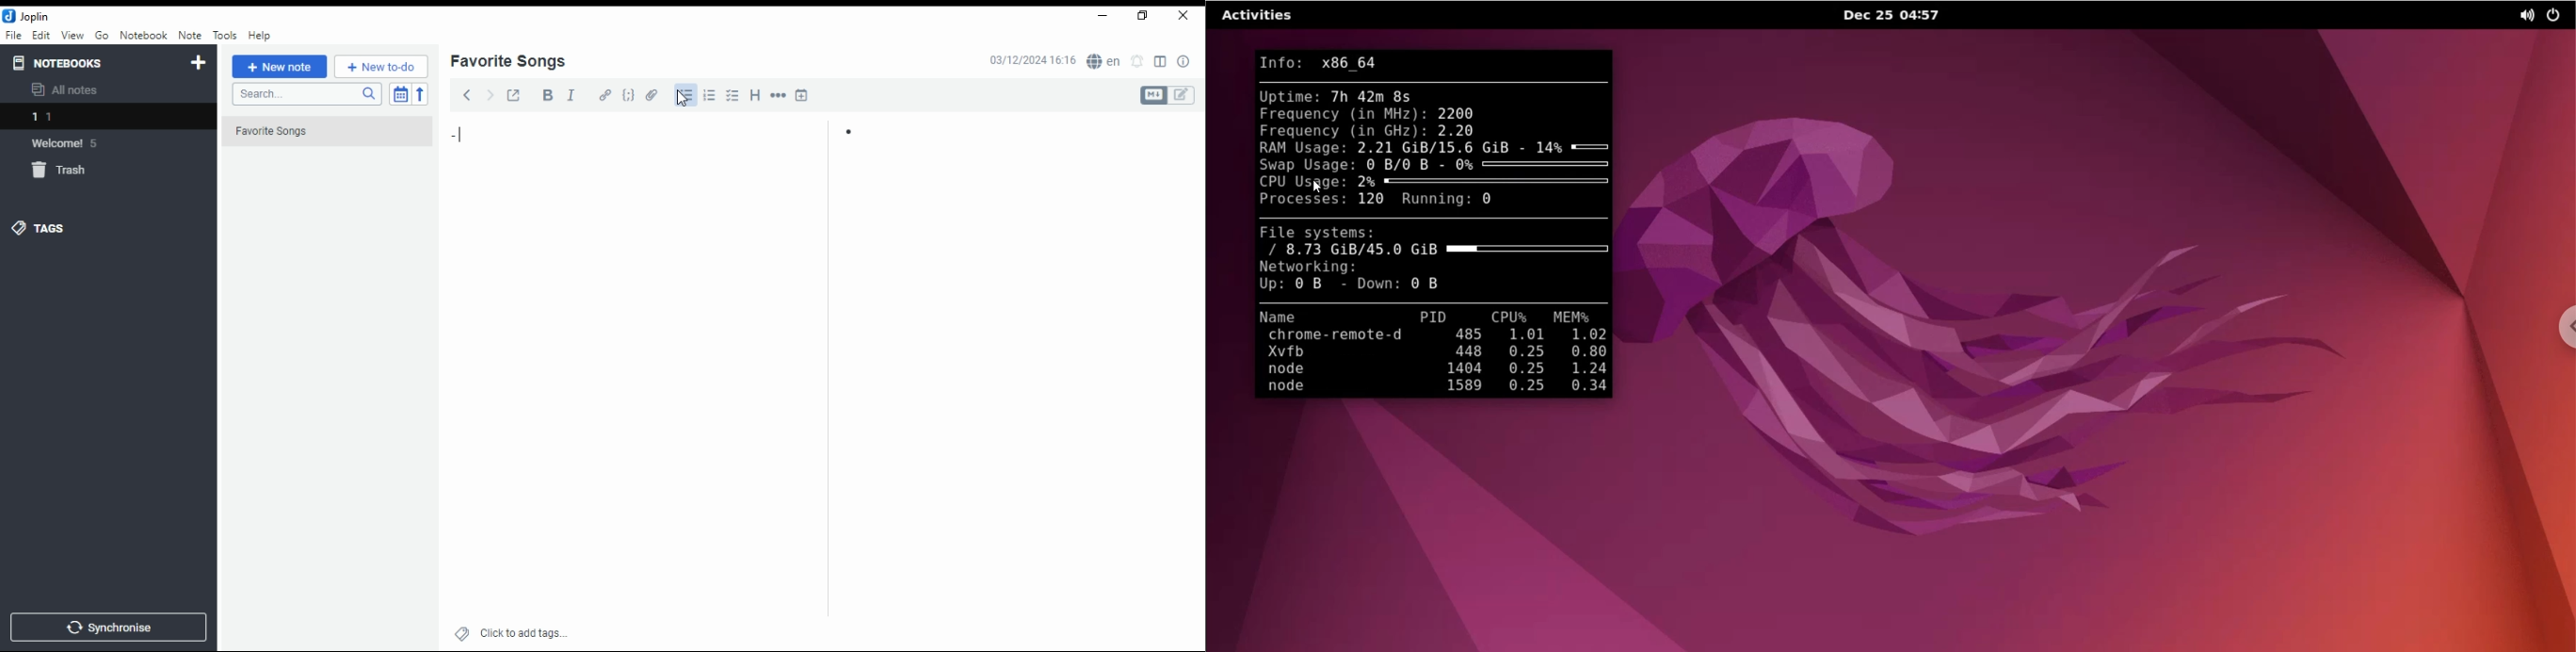  I want to click on new note, so click(280, 67).